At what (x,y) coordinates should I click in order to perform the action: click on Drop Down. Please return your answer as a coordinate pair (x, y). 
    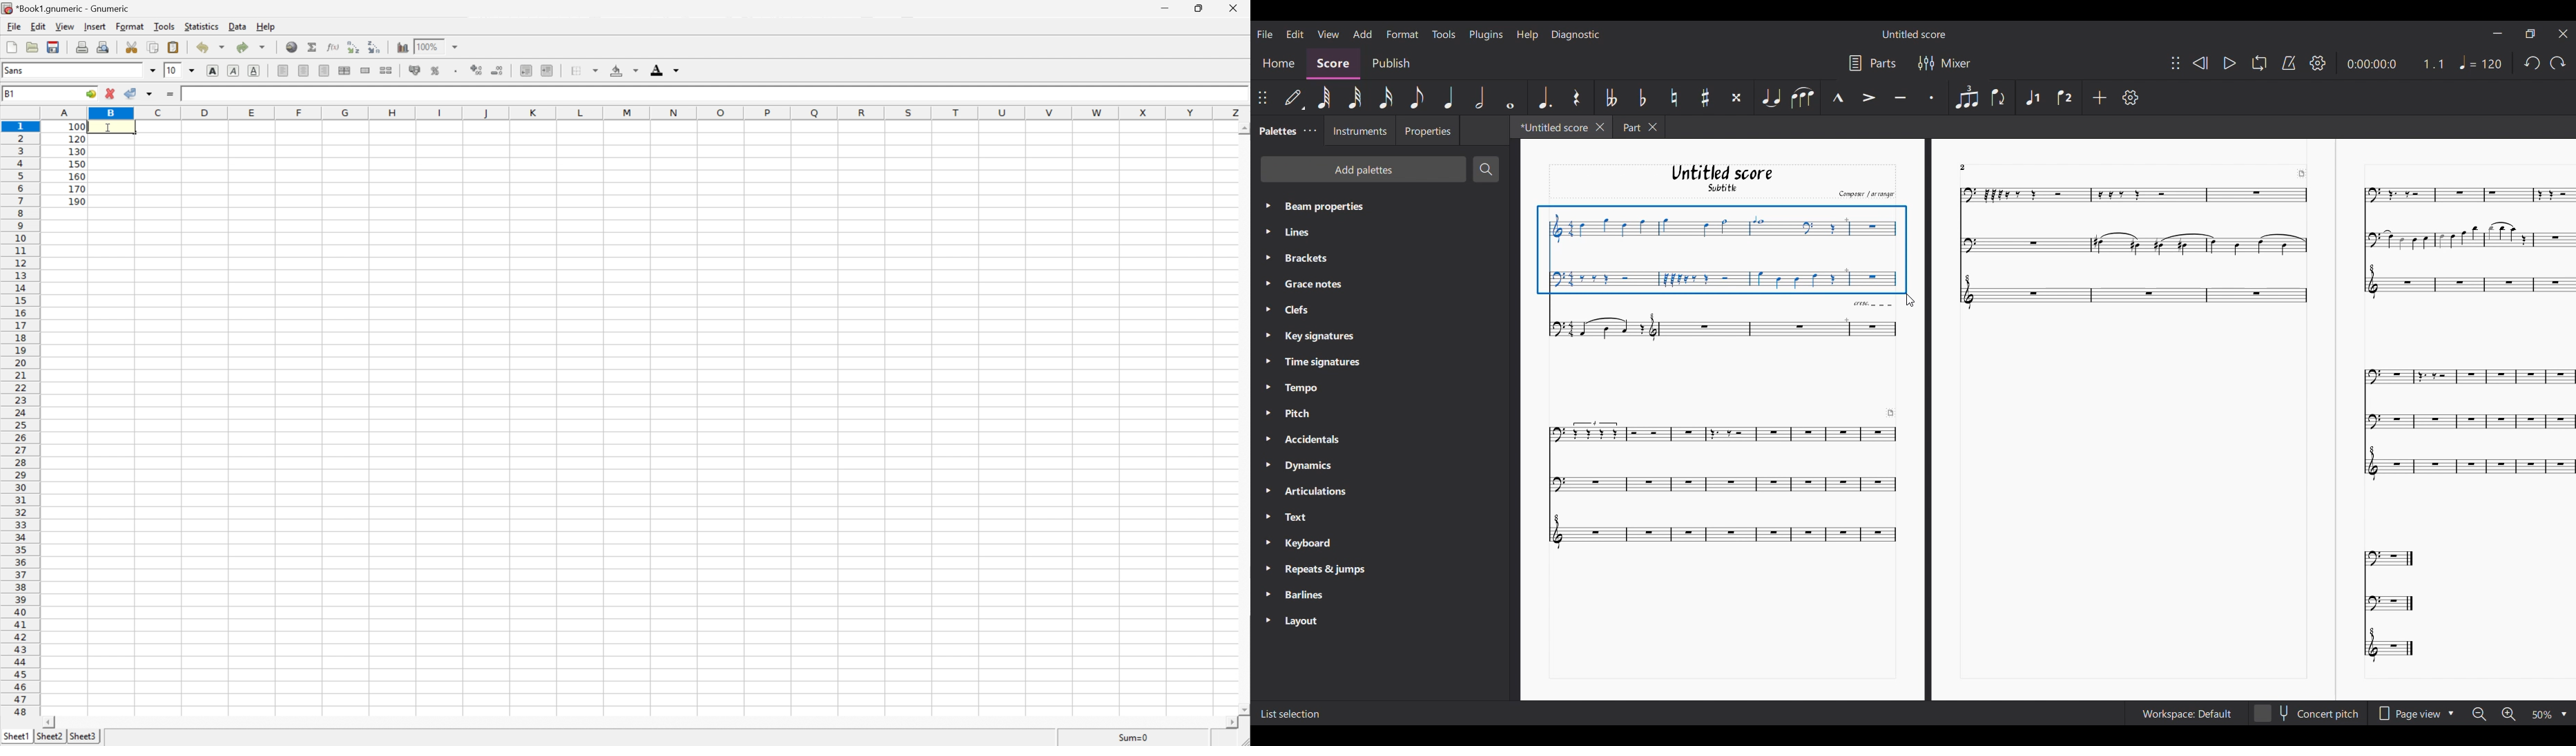
    Looking at the image, I should click on (154, 70).